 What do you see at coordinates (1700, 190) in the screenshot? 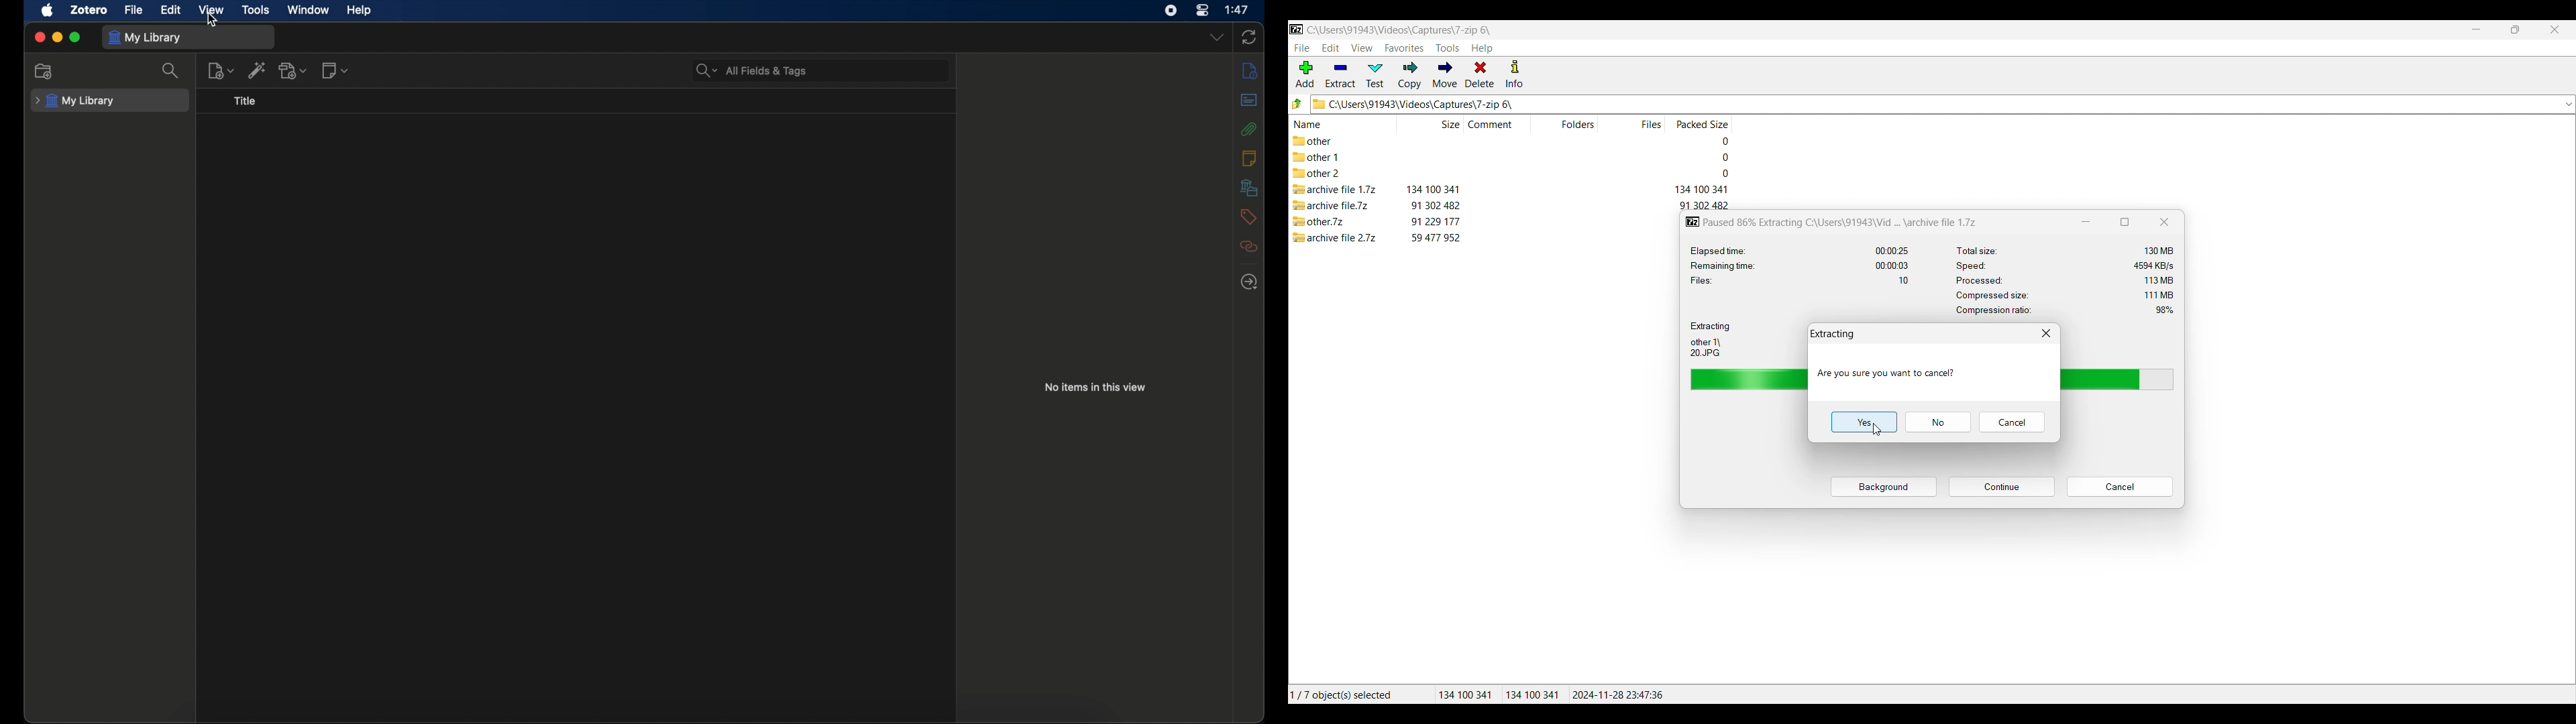
I see `packed size` at bounding box center [1700, 190].